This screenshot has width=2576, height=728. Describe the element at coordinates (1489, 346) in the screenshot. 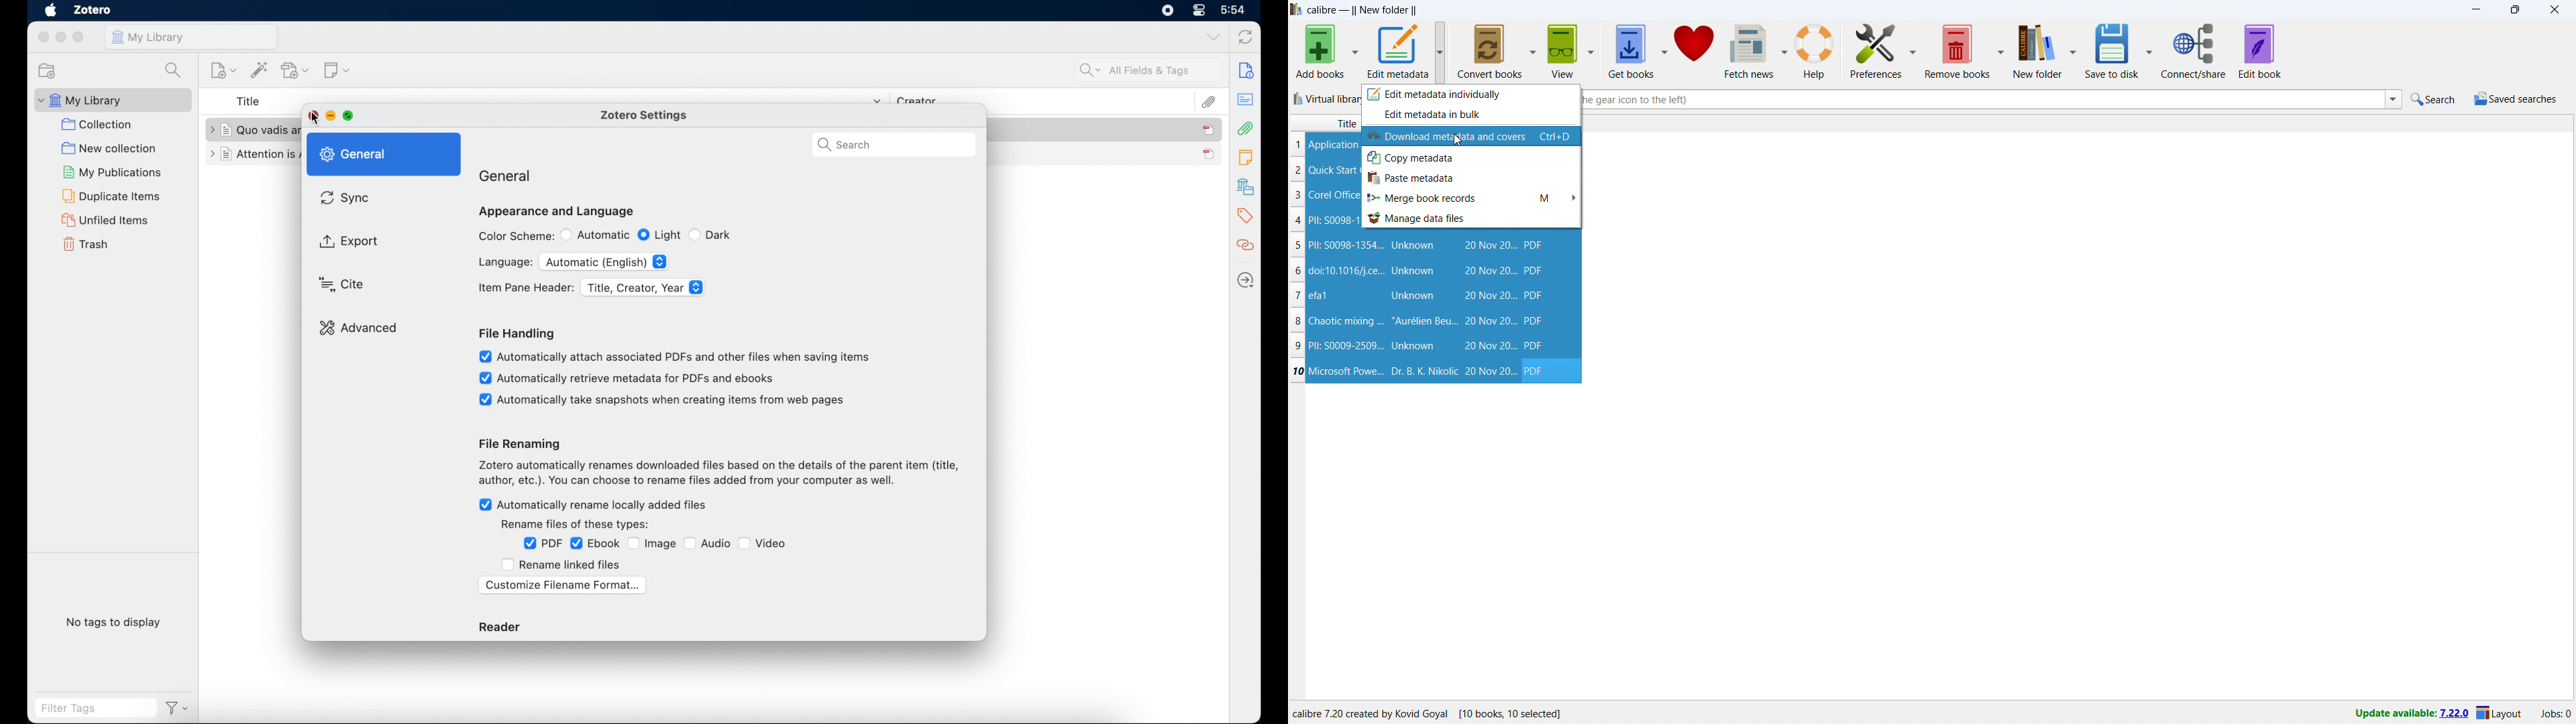

I see `20 Nov 20...` at that location.